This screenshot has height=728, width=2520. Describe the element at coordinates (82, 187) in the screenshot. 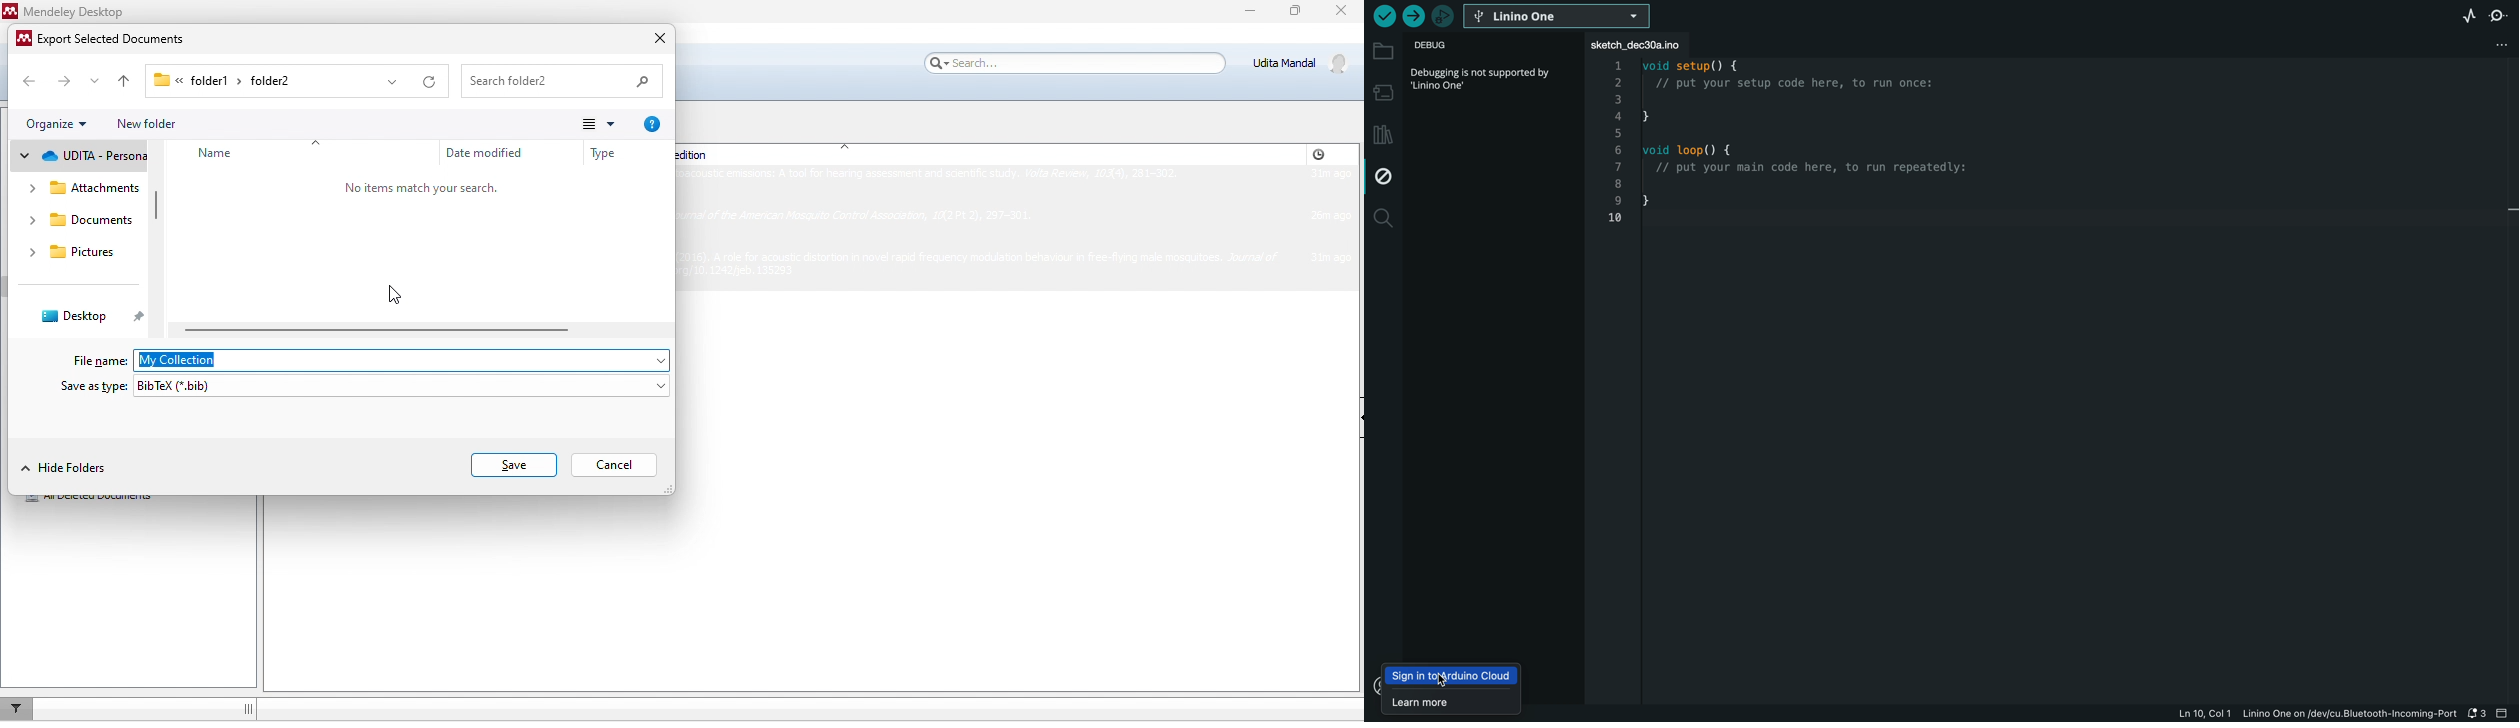

I see `files and folders` at that location.